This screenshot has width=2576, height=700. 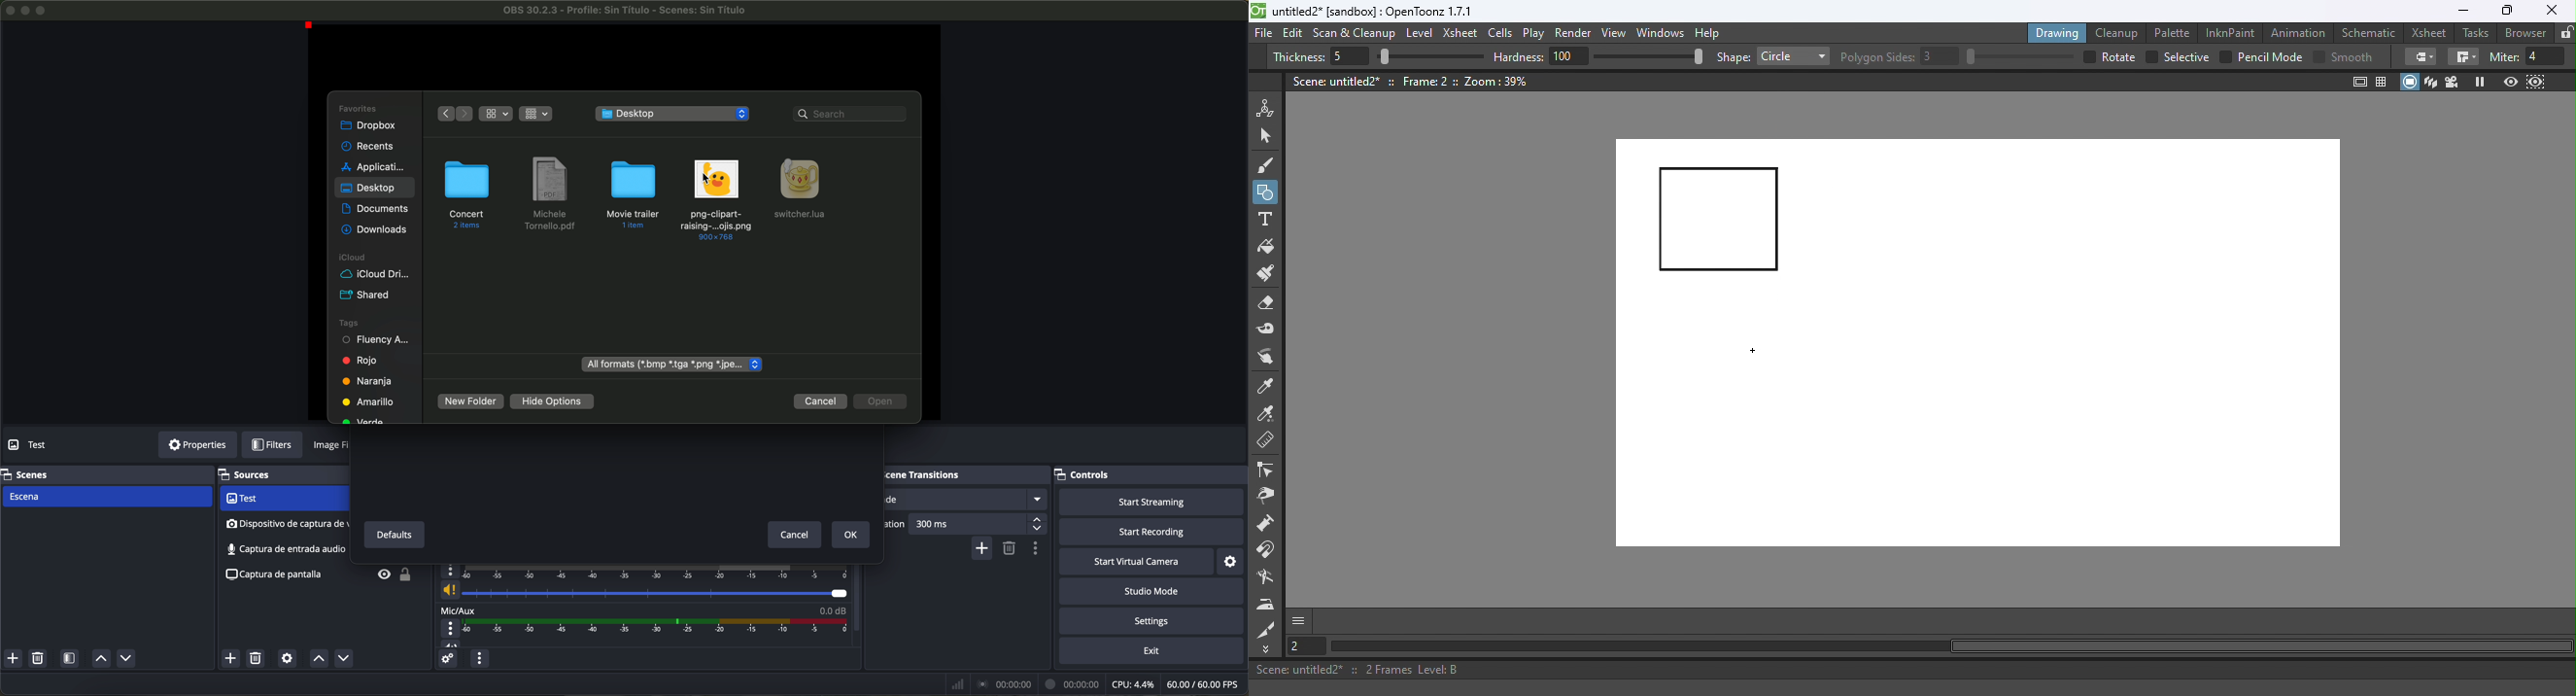 What do you see at coordinates (672, 365) in the screenshot?
I see `all formats` at bounding box center [672, 365].